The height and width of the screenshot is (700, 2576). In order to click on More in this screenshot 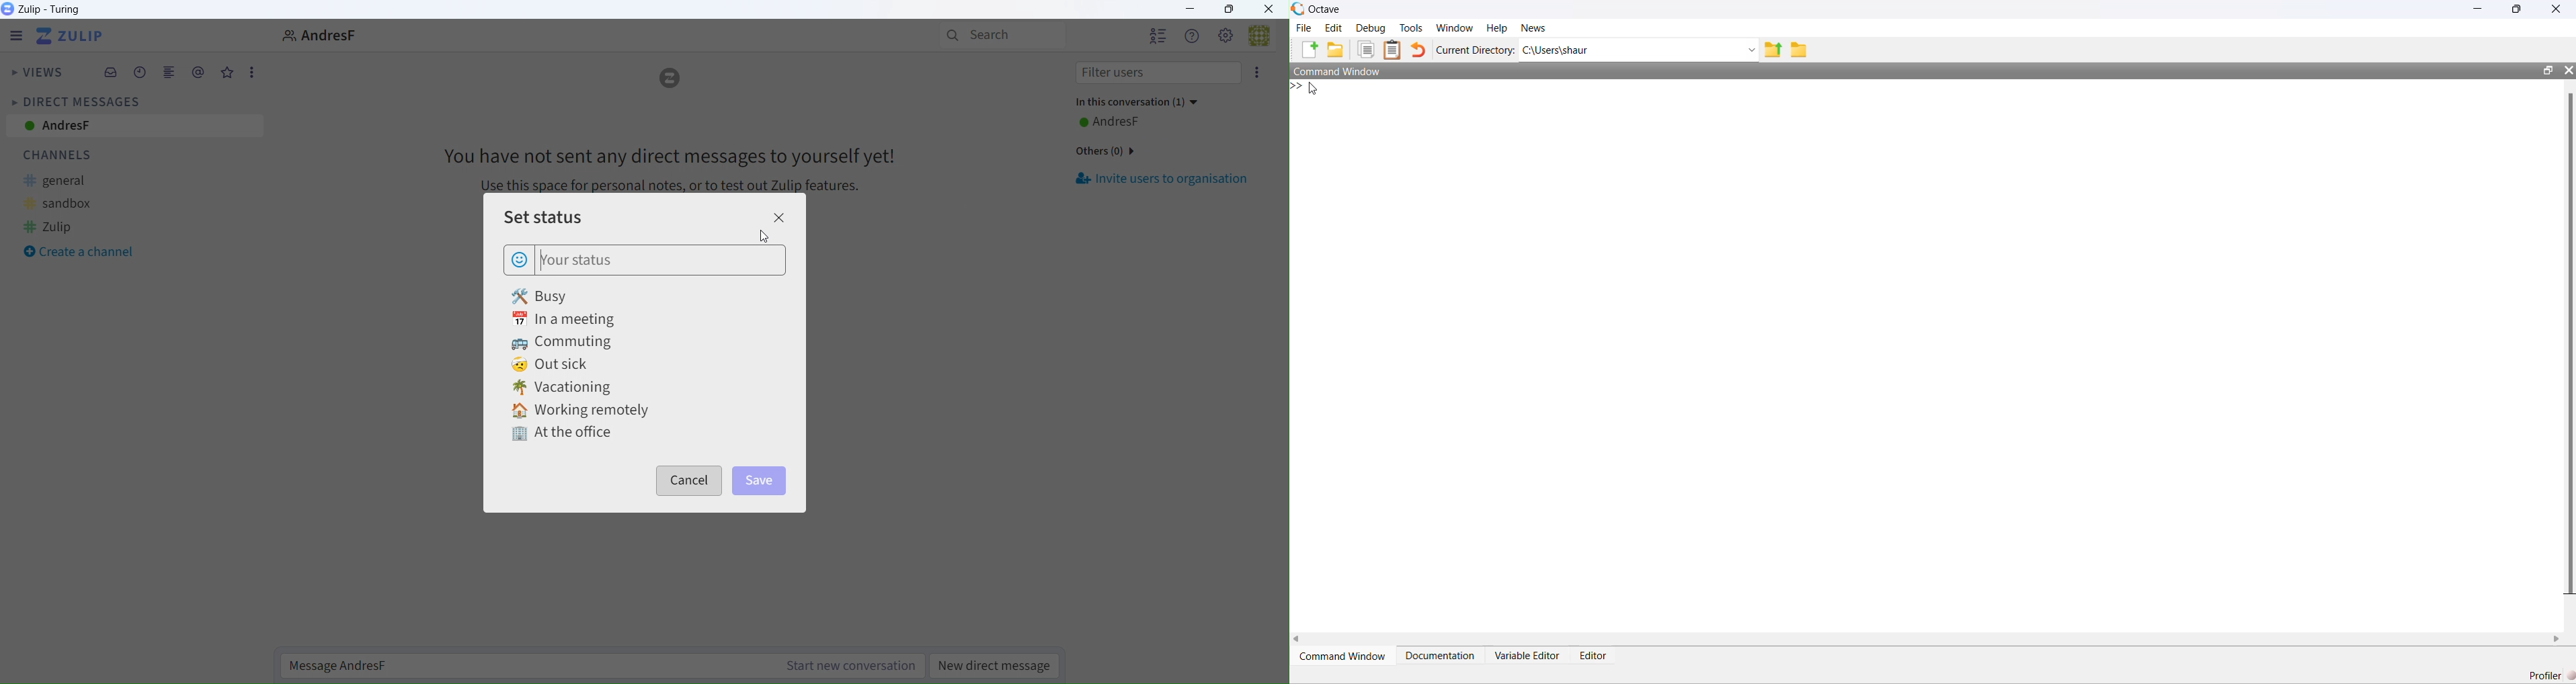, I will do `click(251, 71)`.